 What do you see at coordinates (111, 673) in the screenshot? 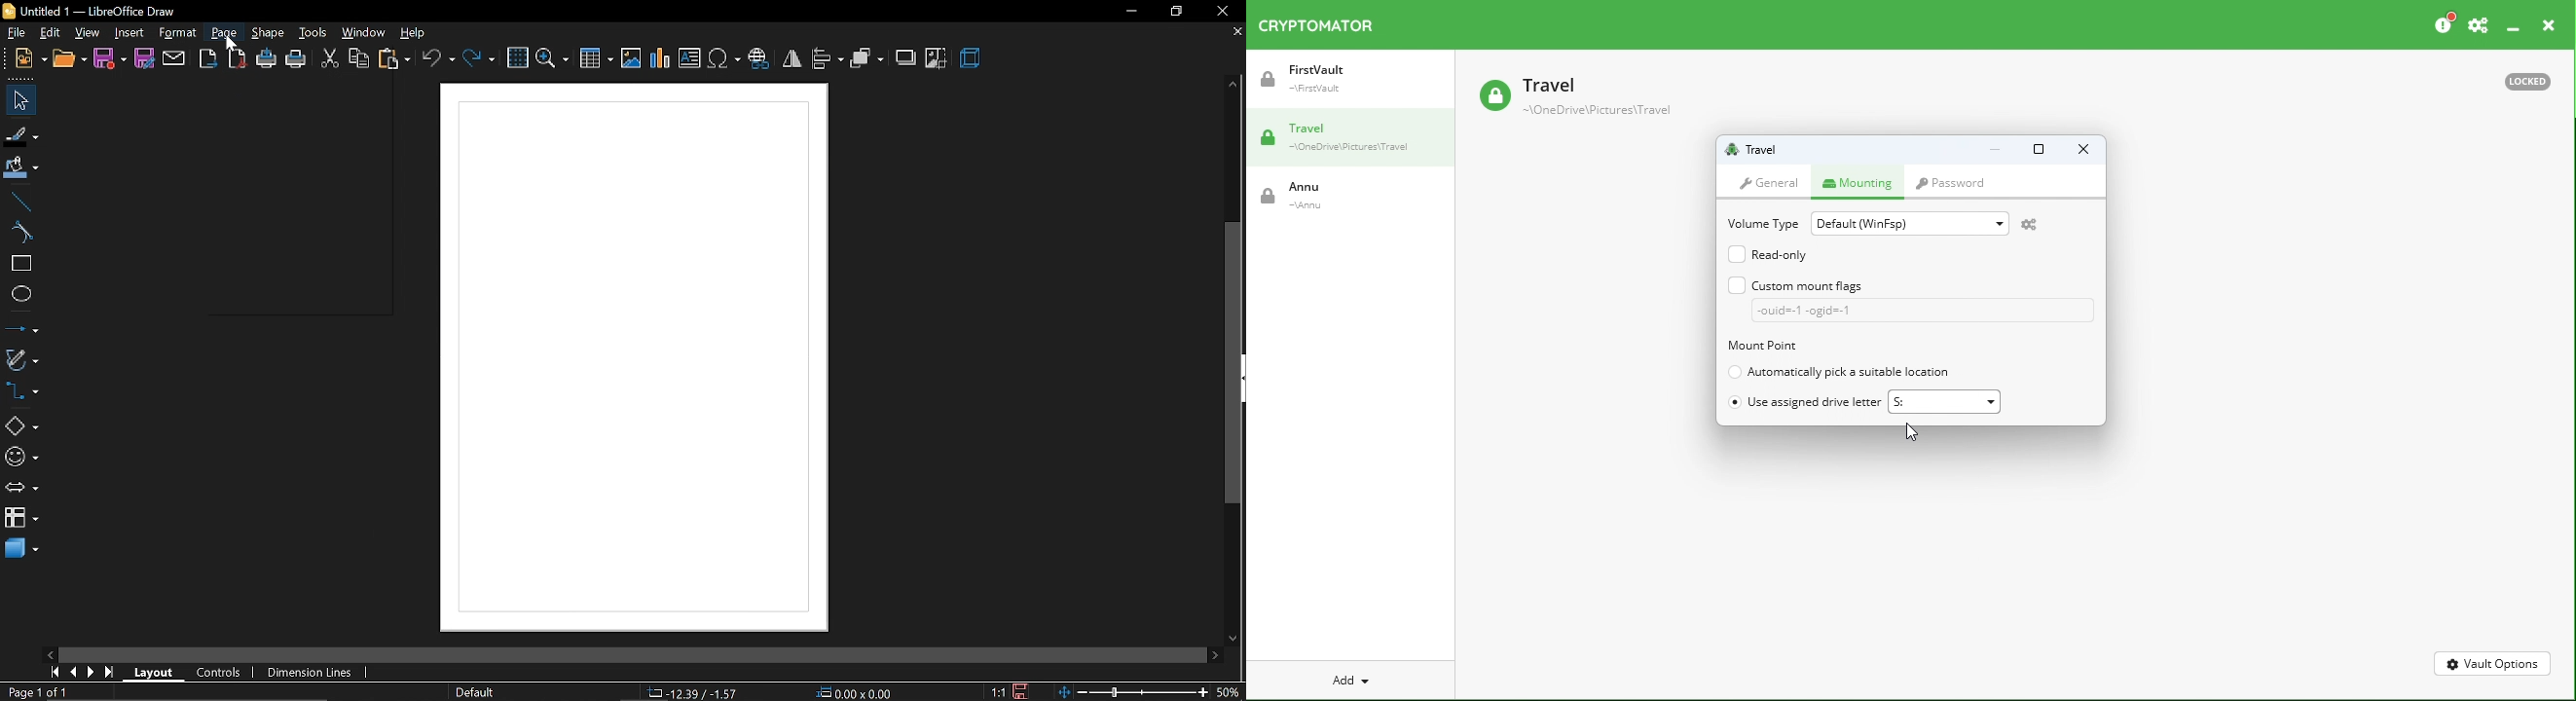
I see `go to last page` at bounding box center [111, 673].